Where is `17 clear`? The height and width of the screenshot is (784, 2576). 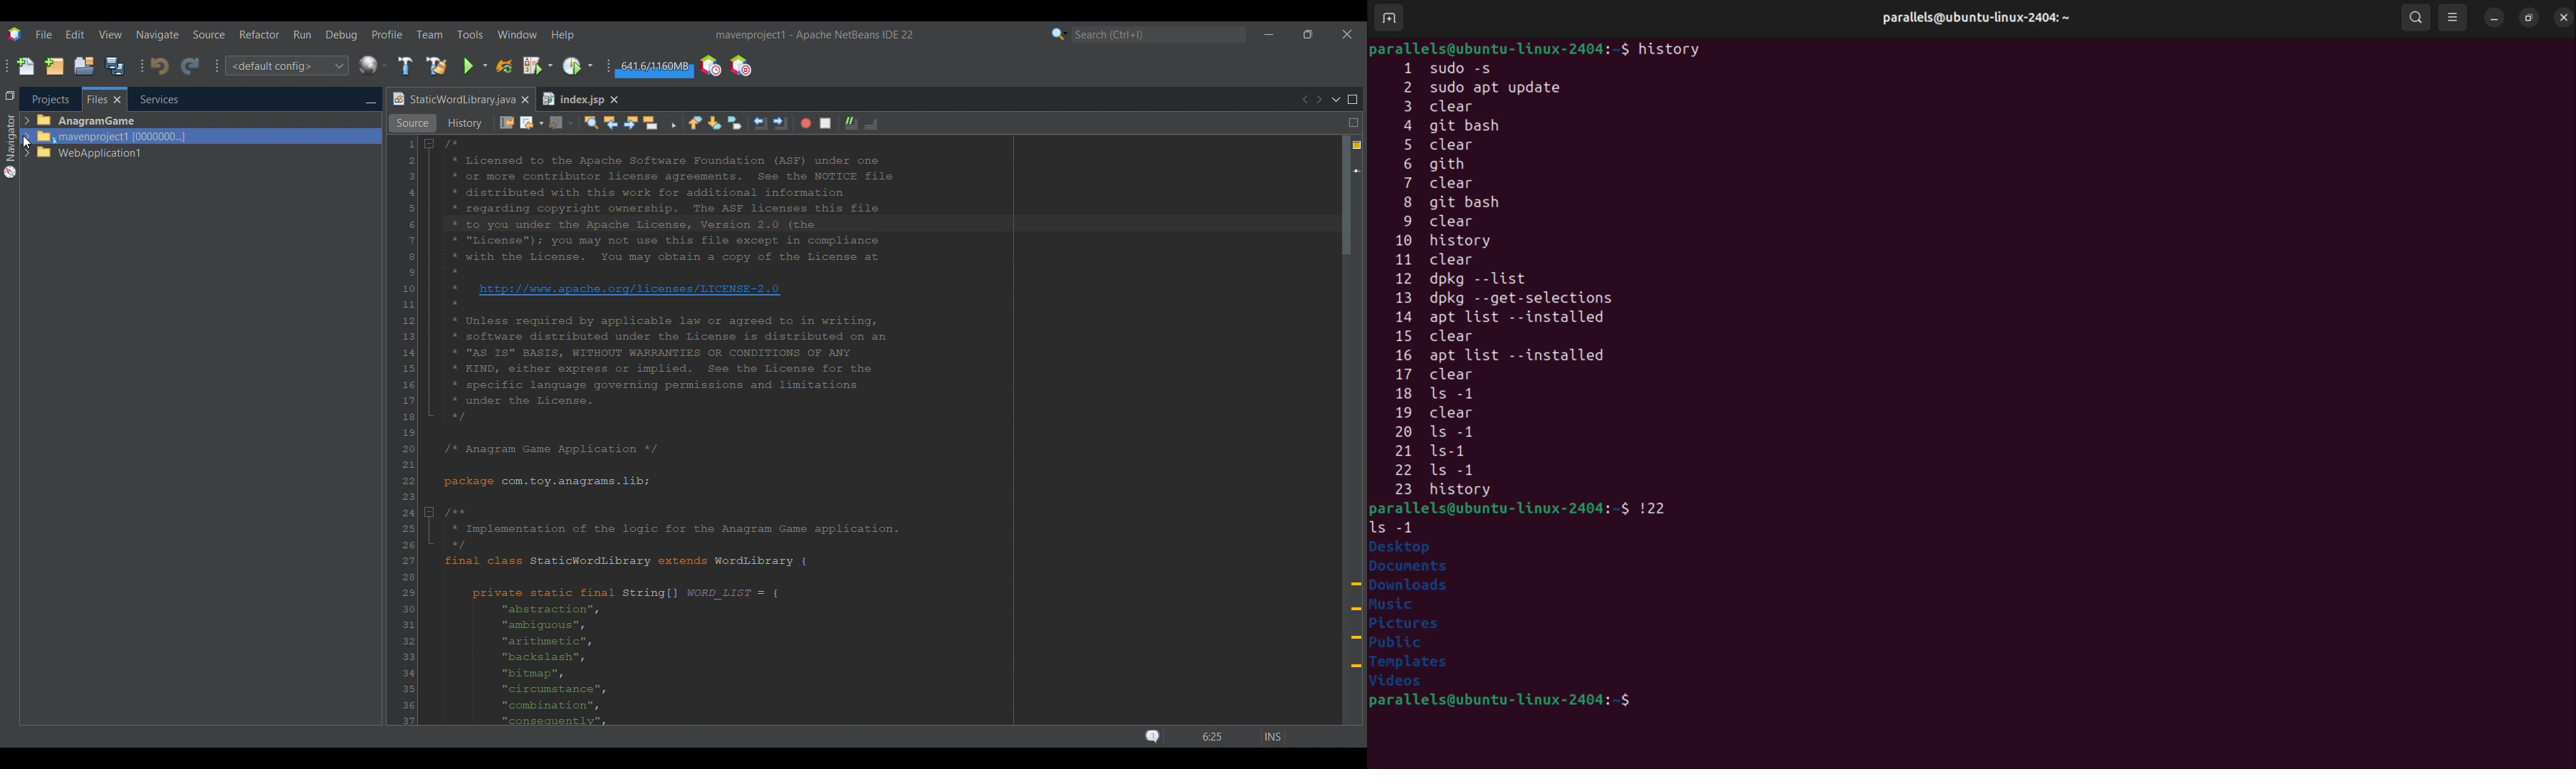 17 clear is located at coordinates (1445, 376).